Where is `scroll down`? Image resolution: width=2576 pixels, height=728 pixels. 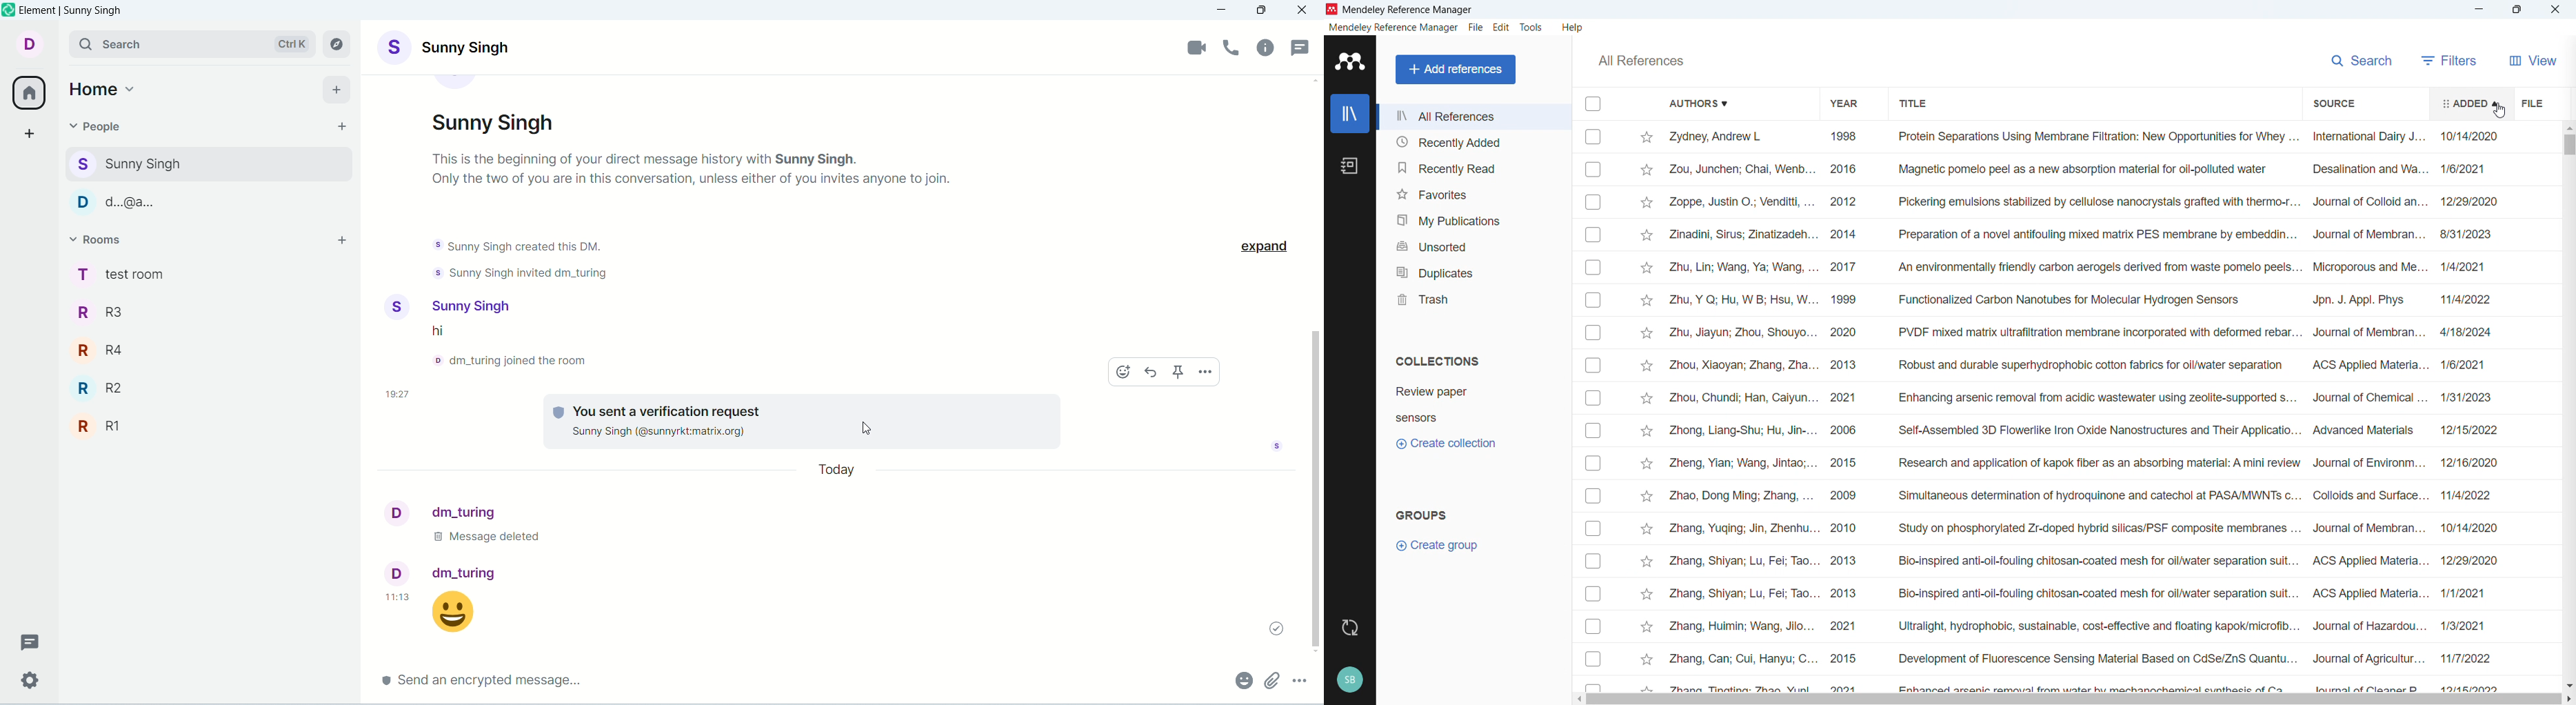 scroll down is located at coordinates (1316, 651).